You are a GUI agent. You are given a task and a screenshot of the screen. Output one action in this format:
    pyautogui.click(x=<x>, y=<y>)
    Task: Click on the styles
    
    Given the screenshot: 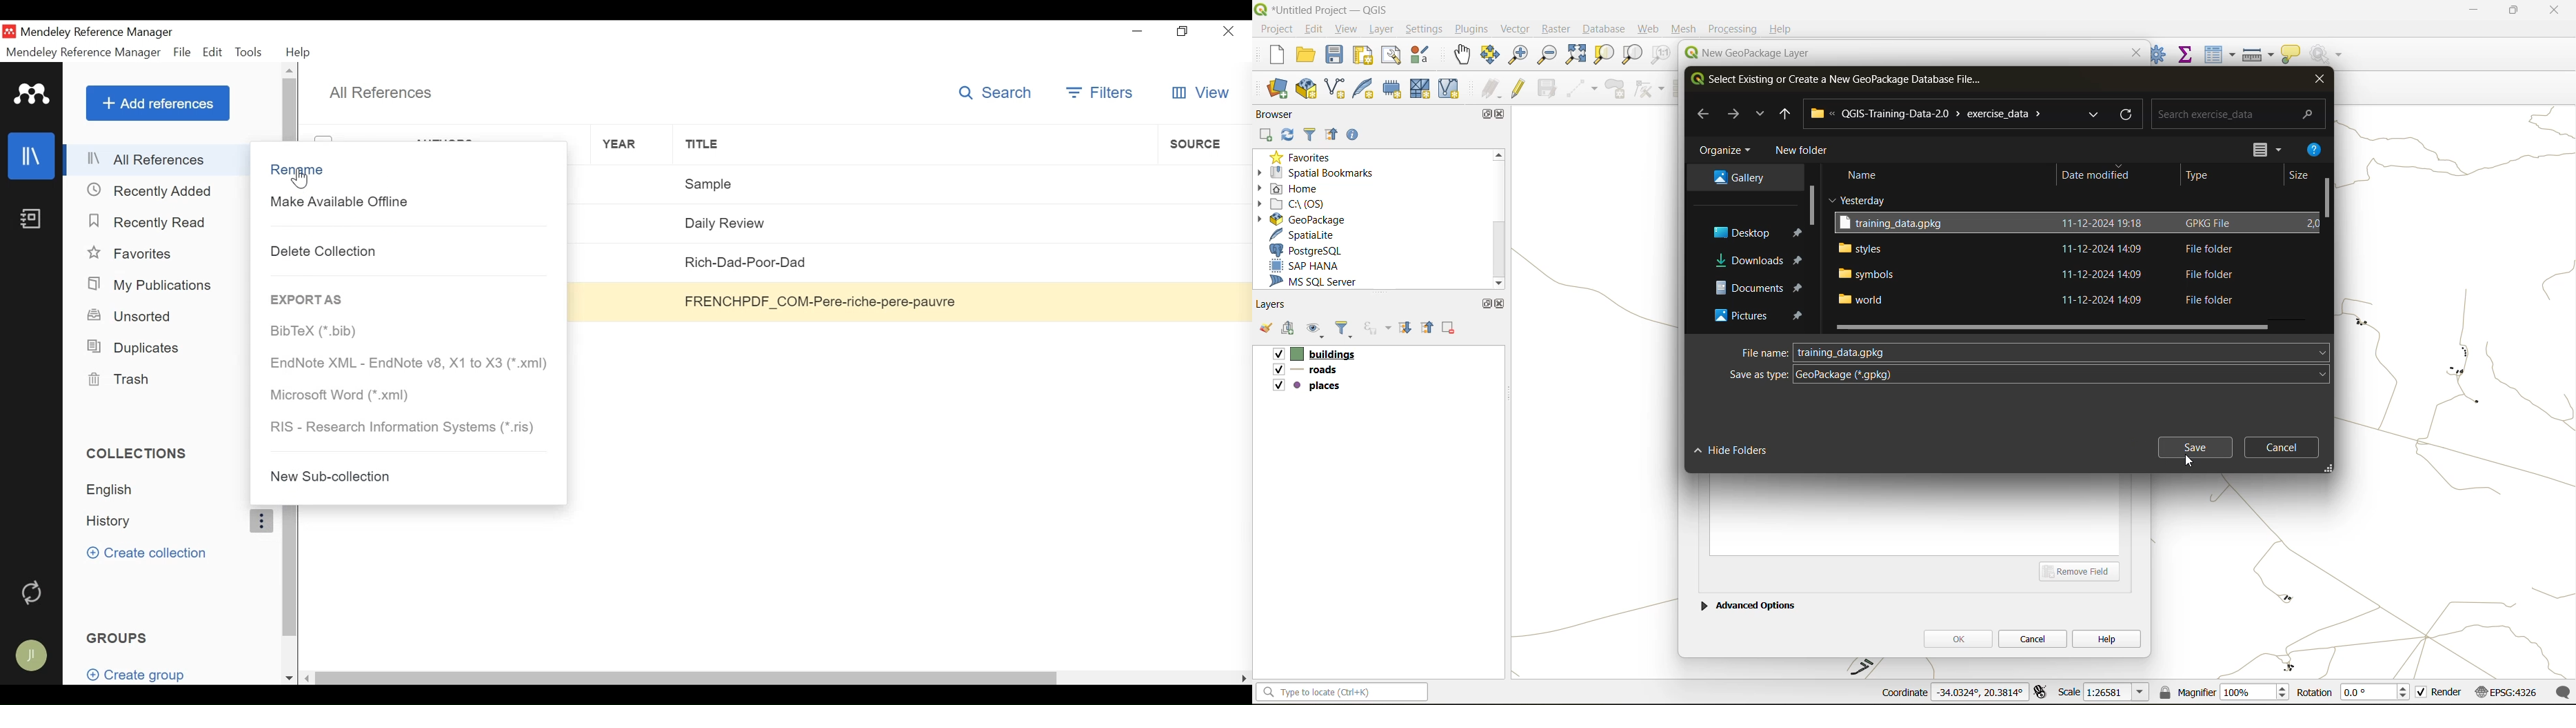 What is the action you would take?
    pyautogui.click(x=1861, y=247)
    